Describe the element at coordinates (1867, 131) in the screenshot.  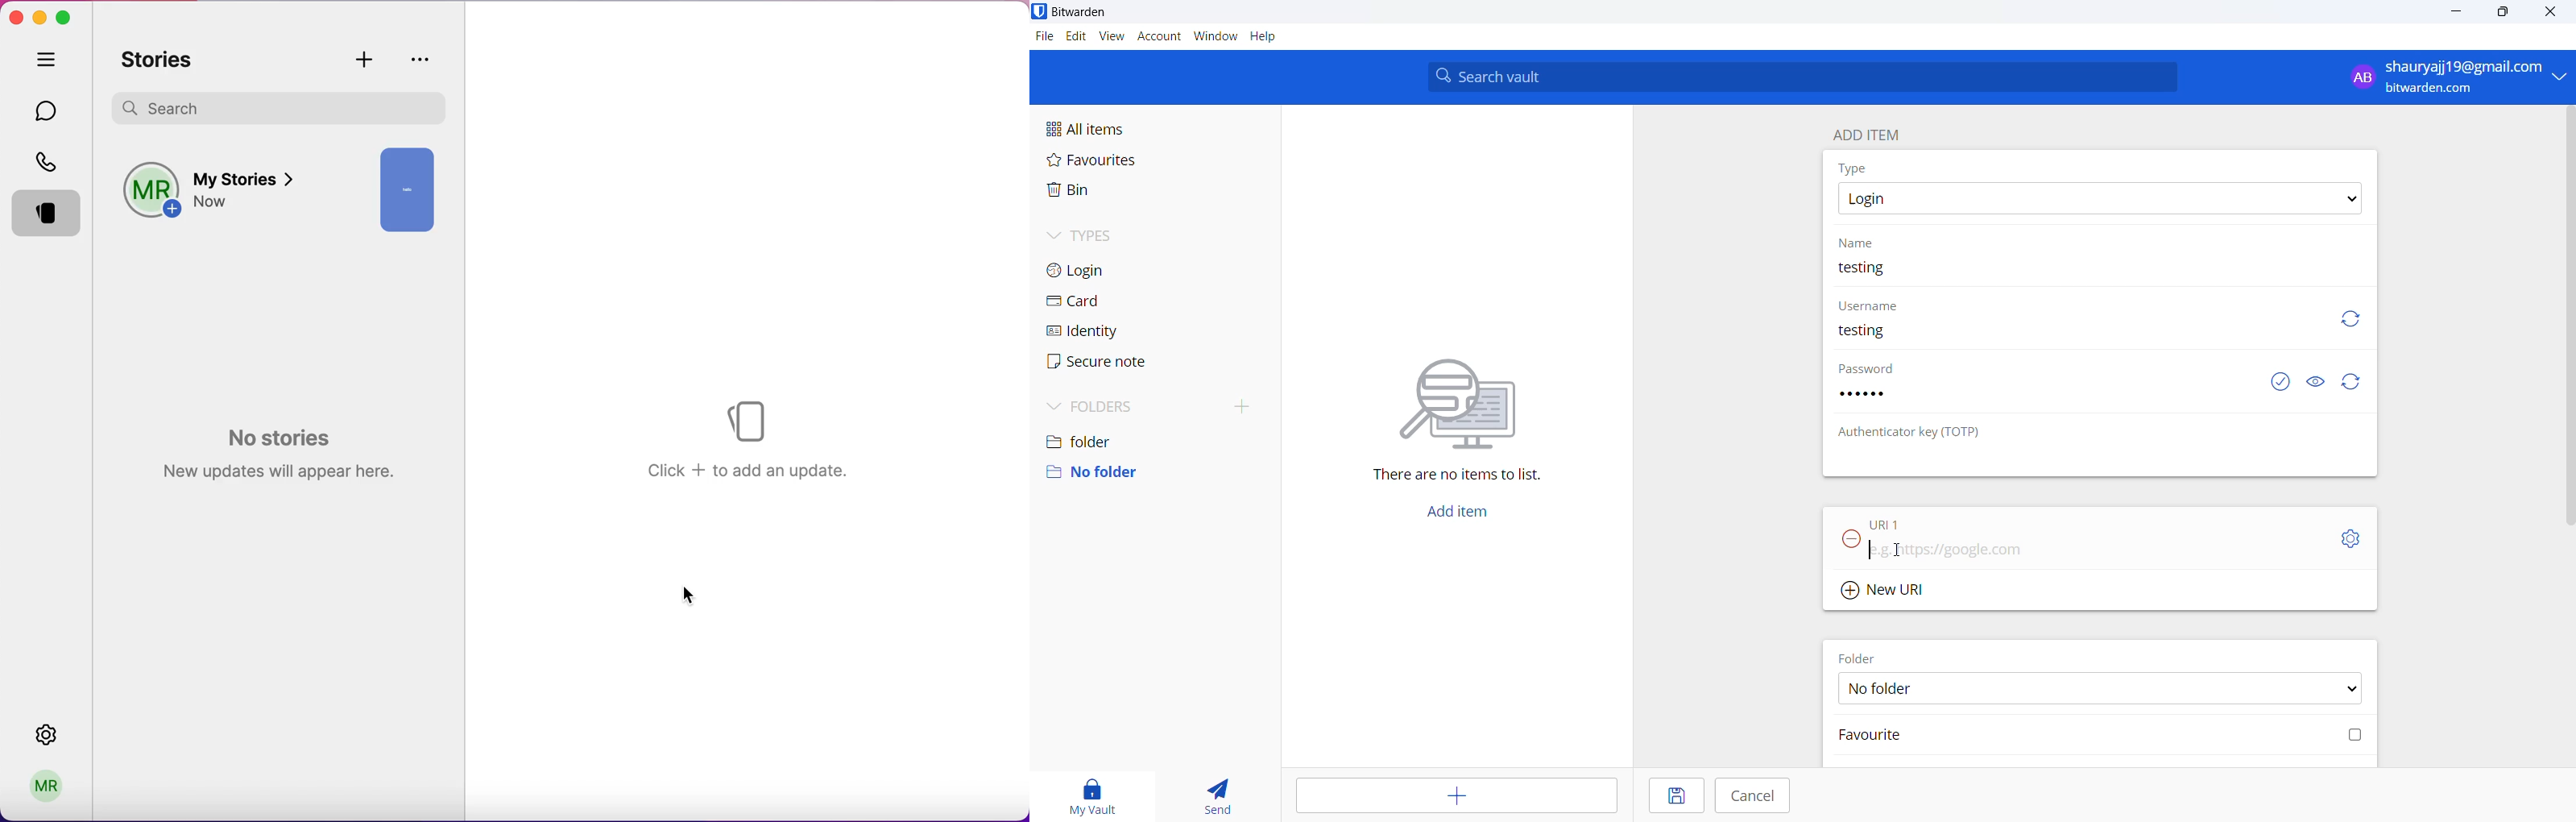
I see `add item heading` at that location.